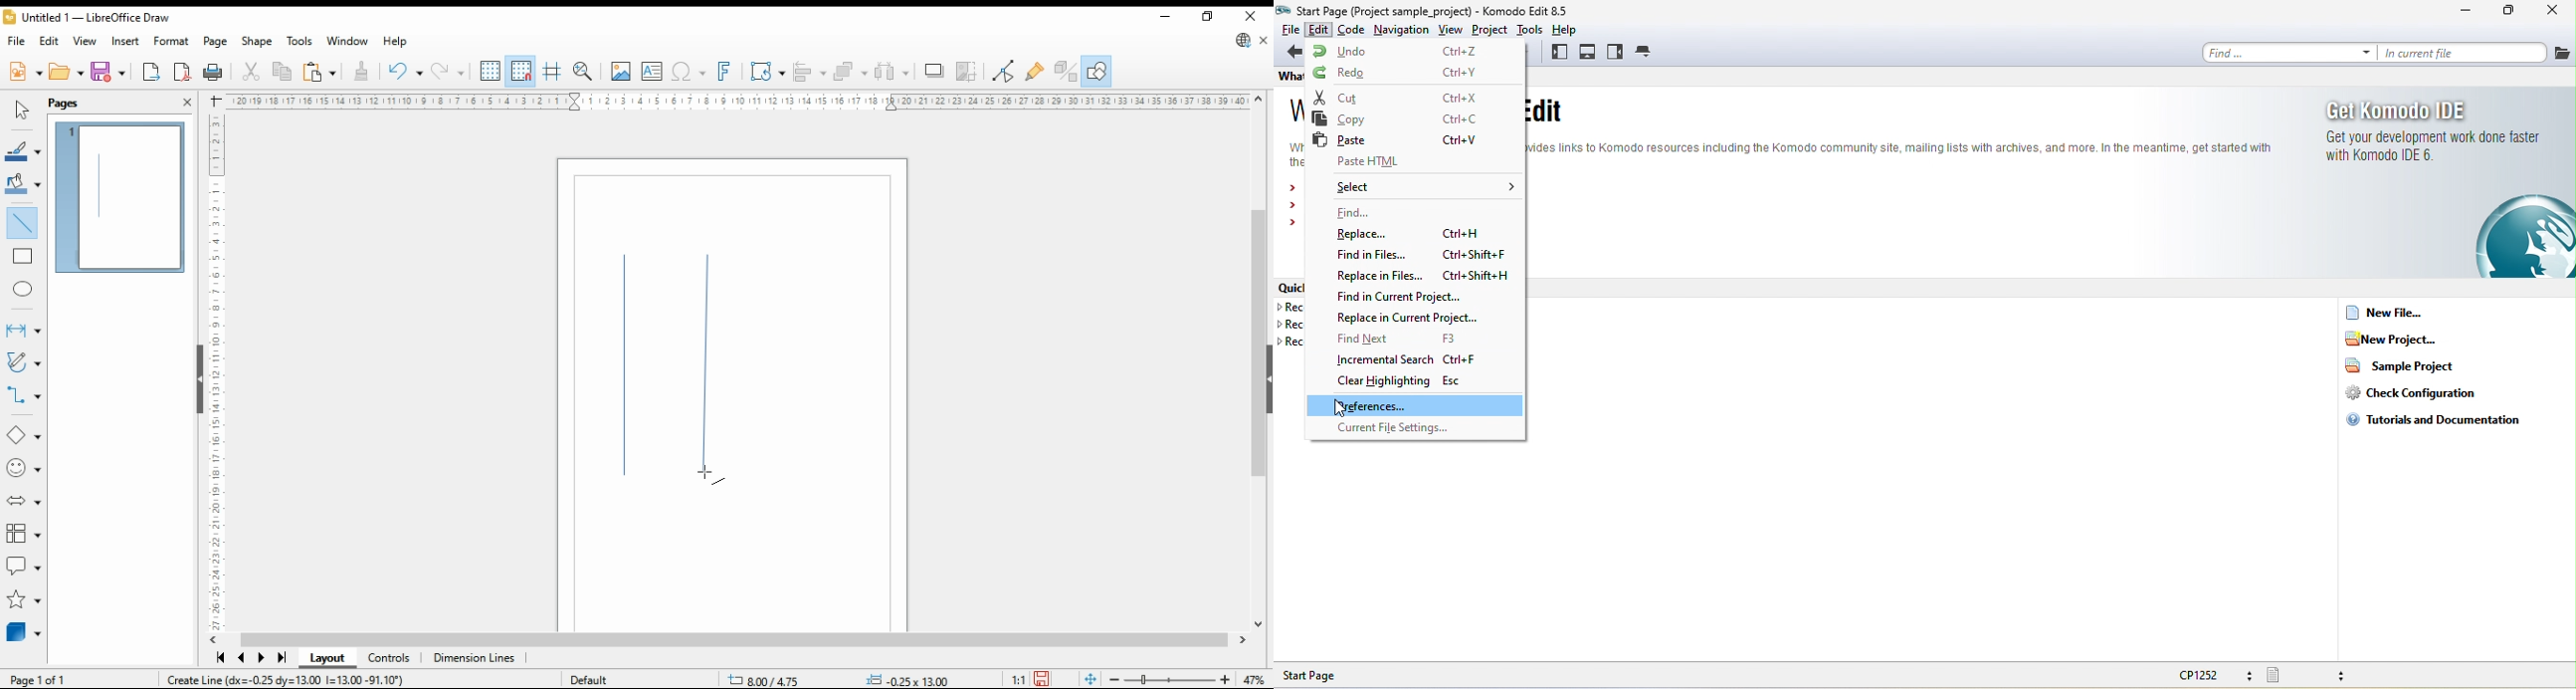 The height and width of the screenshot is (700, 2576). Describe the element at coordinates (38, 680) in the screenshot. I see `page 1 of 1` at that location.